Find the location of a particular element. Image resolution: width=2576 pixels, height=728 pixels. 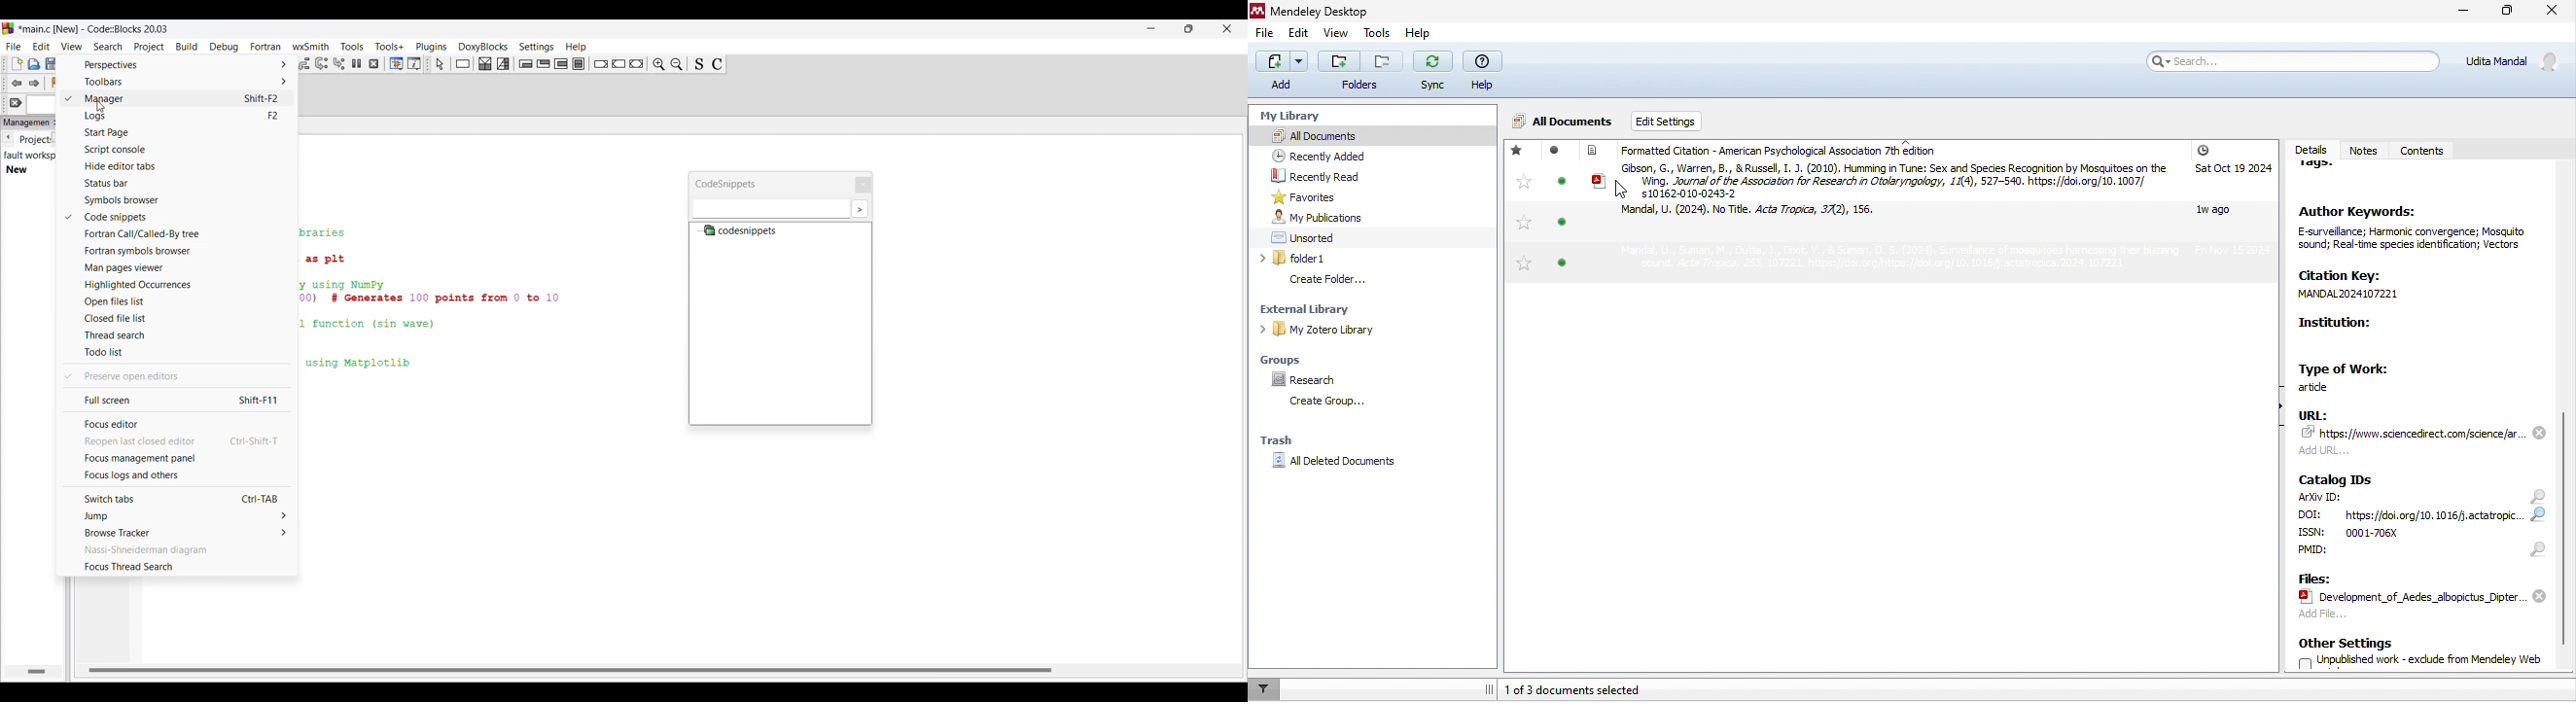

add file is located at coordinates (2372, 617).